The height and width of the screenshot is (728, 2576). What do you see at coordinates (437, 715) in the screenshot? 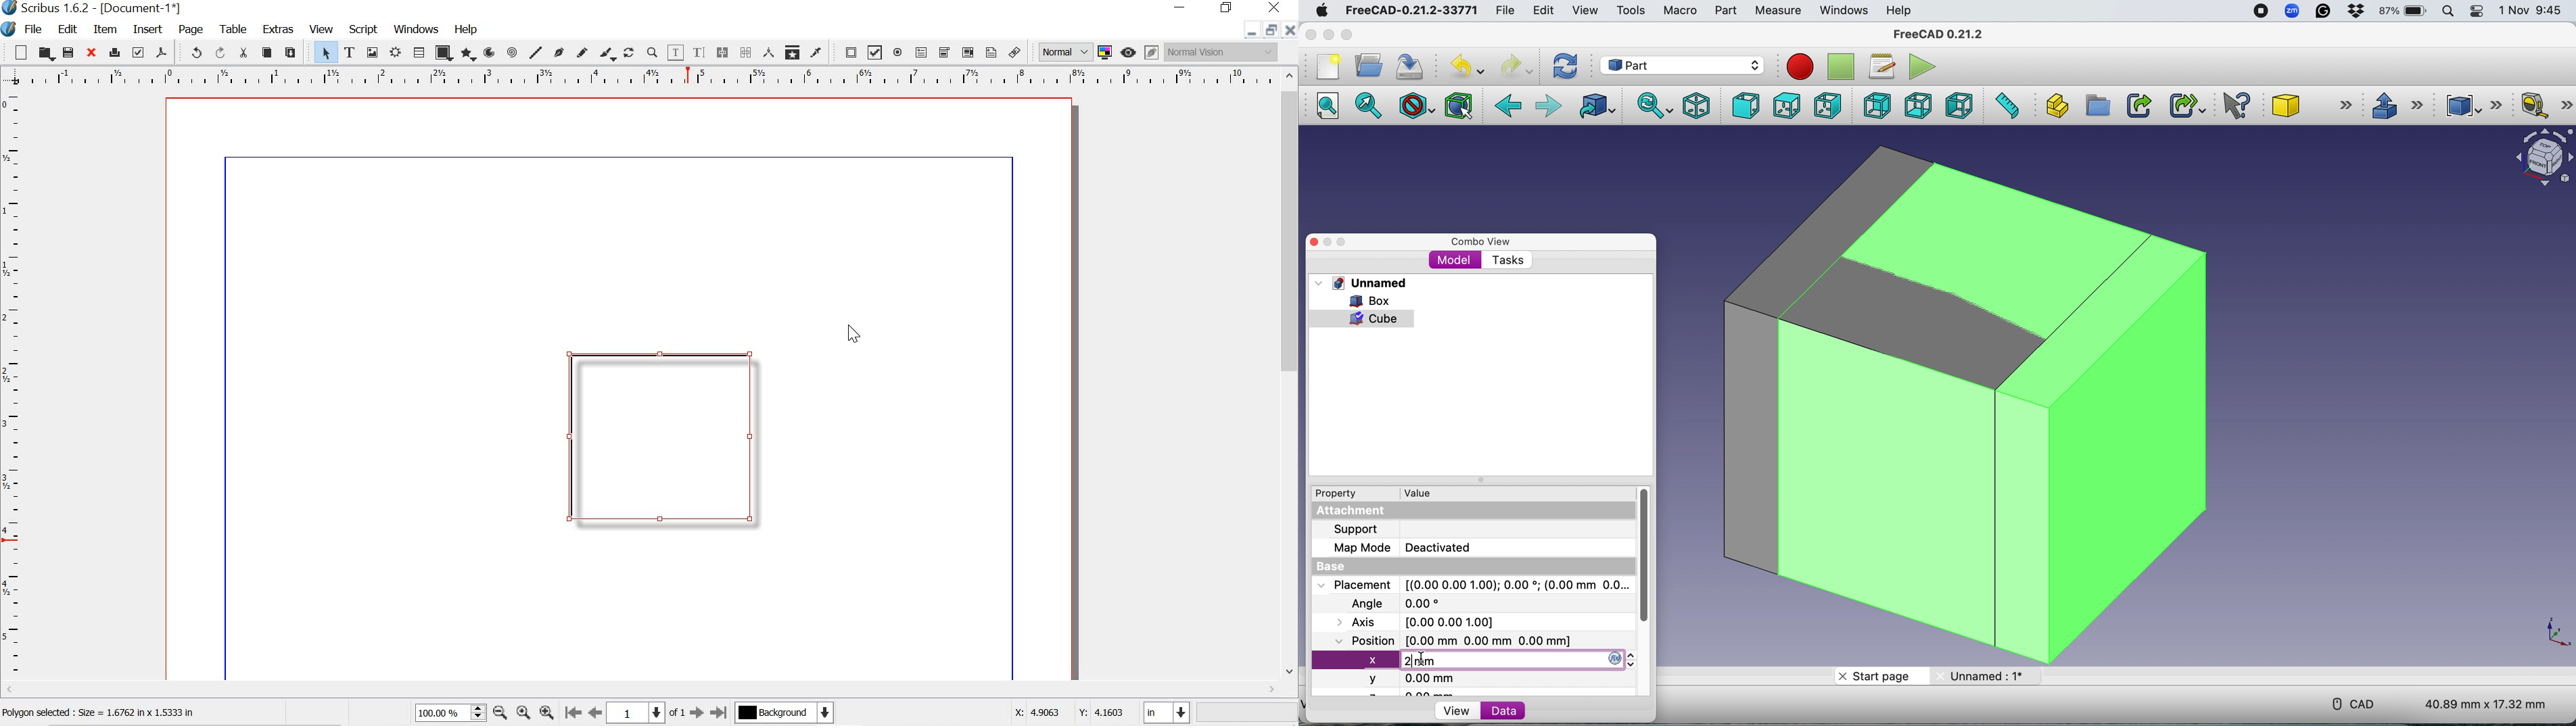
I see `100.00%` at bounding box center [437, 715].